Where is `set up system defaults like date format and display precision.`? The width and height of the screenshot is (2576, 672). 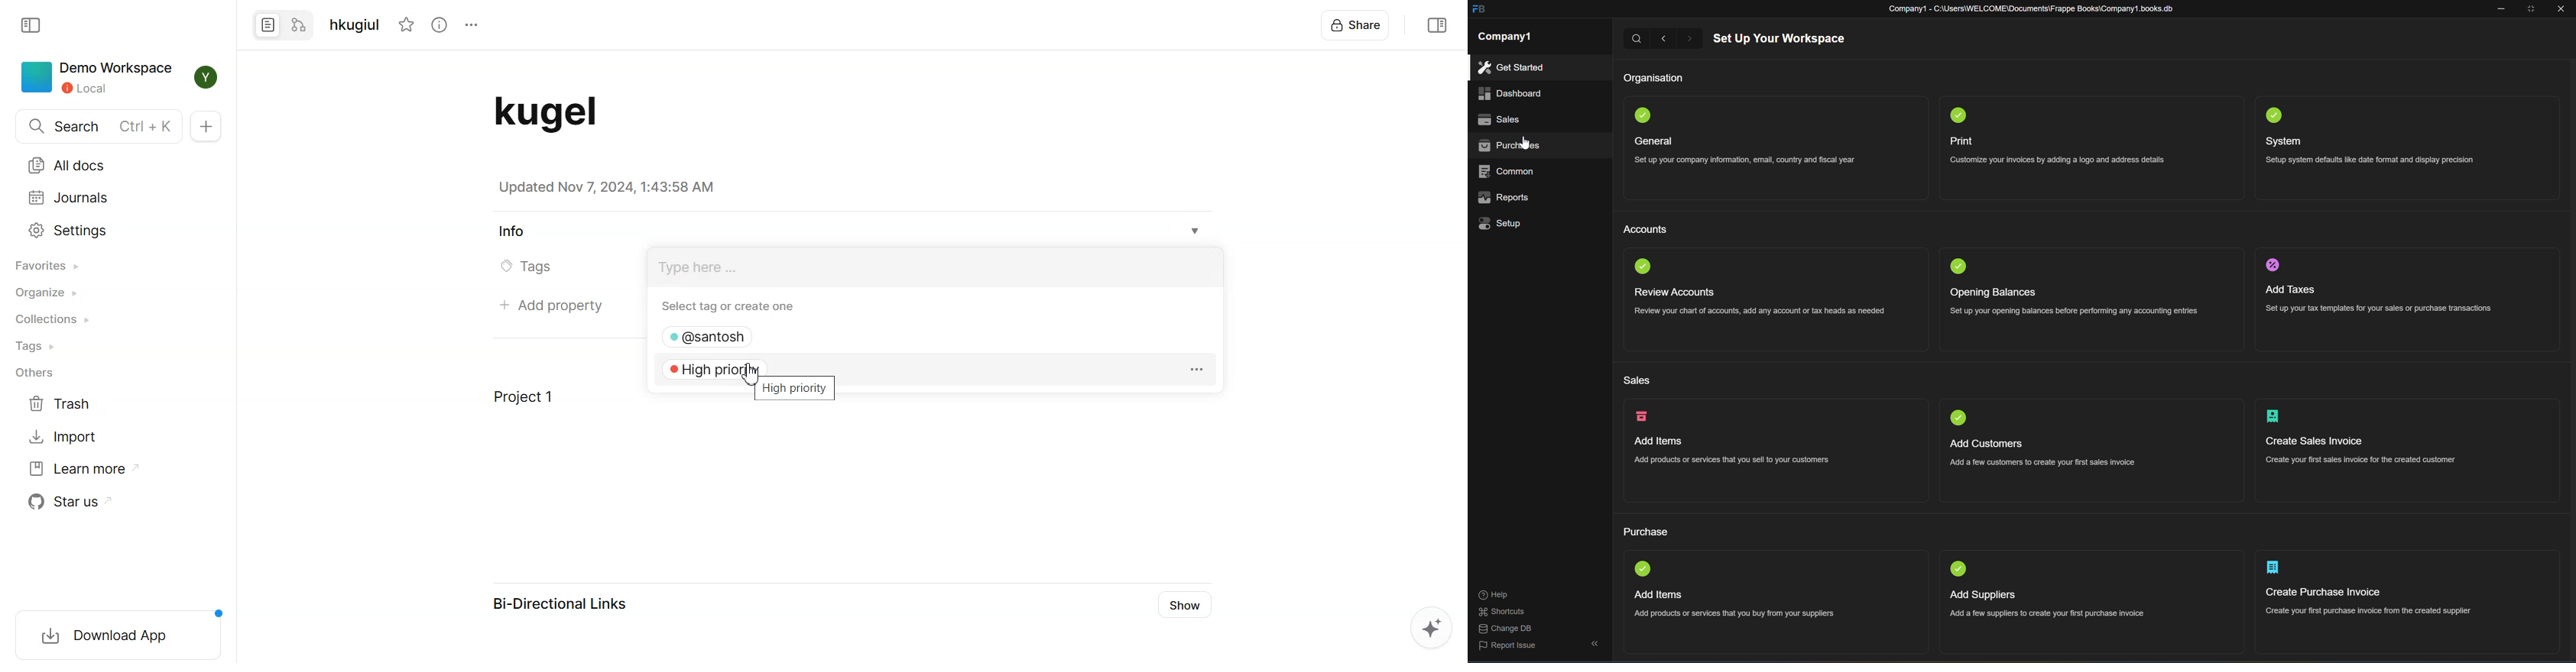 set up system defaults like date format and display precision. is located at coordinates (2374, 161).